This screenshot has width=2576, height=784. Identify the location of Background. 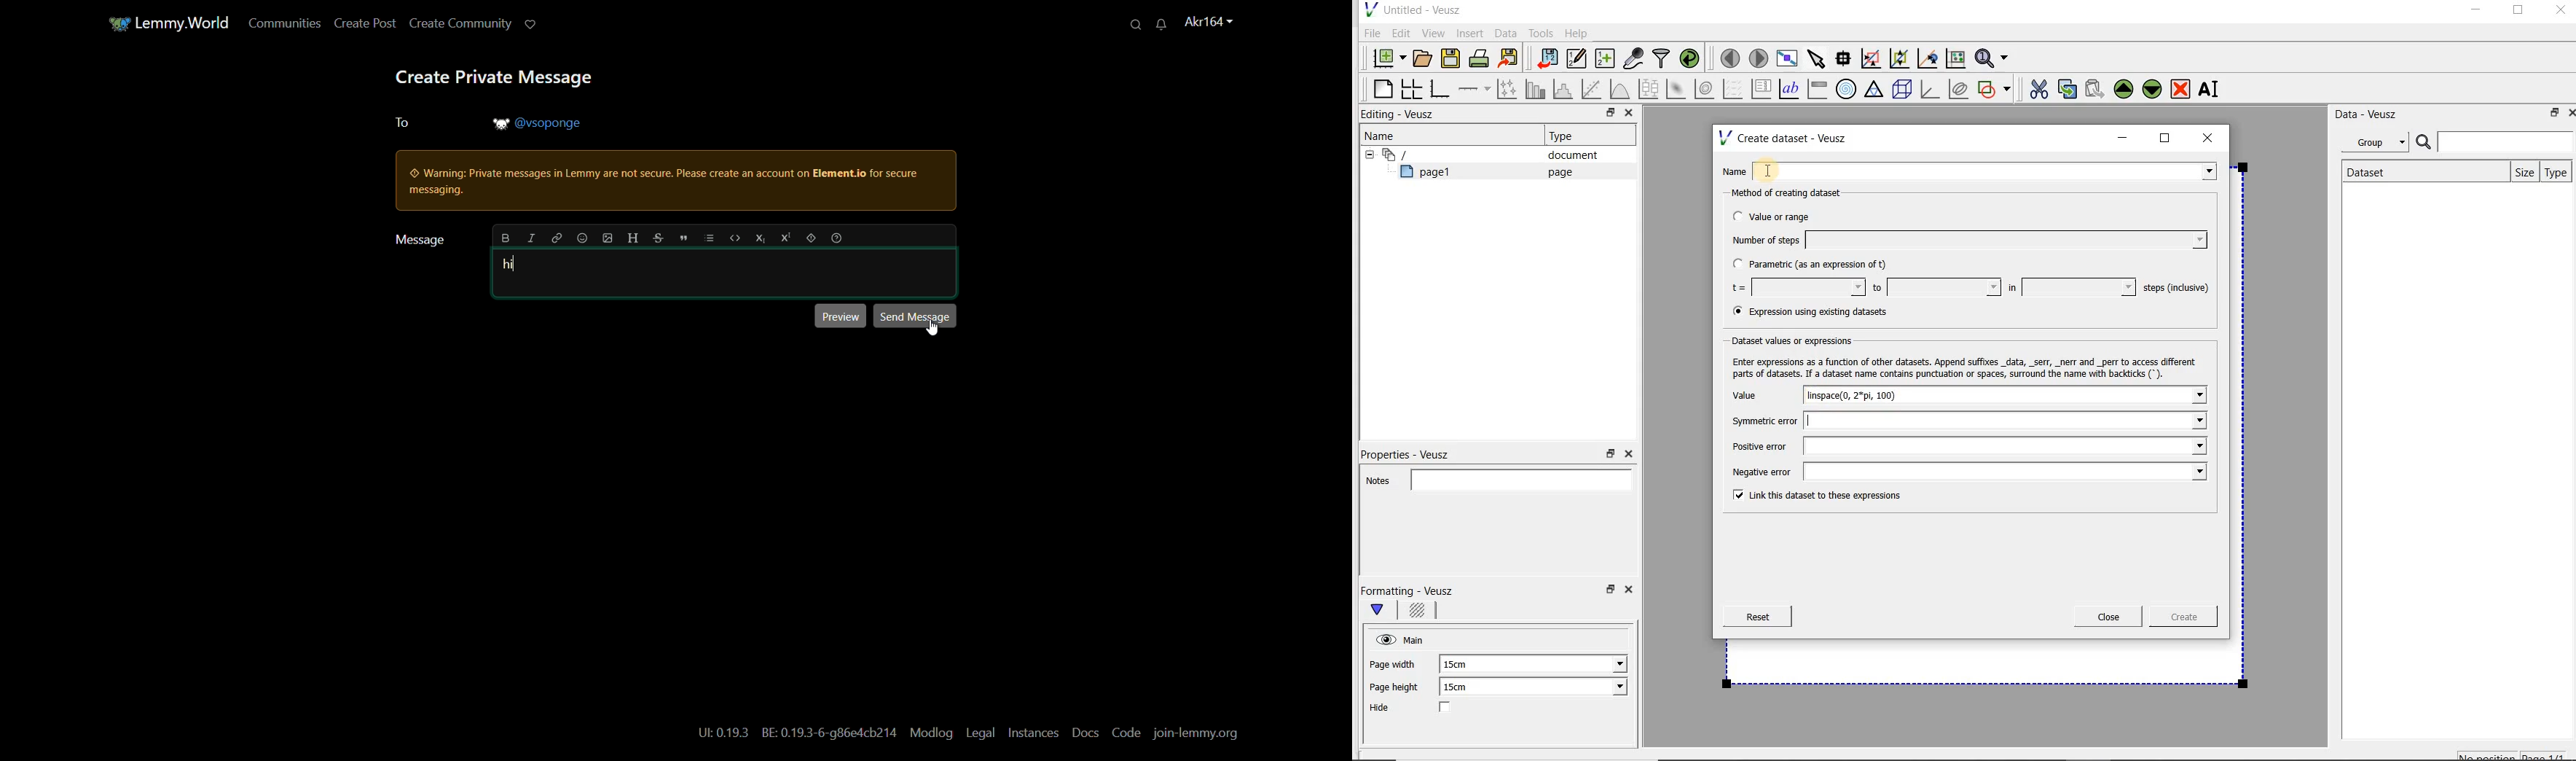
(1419, 612).